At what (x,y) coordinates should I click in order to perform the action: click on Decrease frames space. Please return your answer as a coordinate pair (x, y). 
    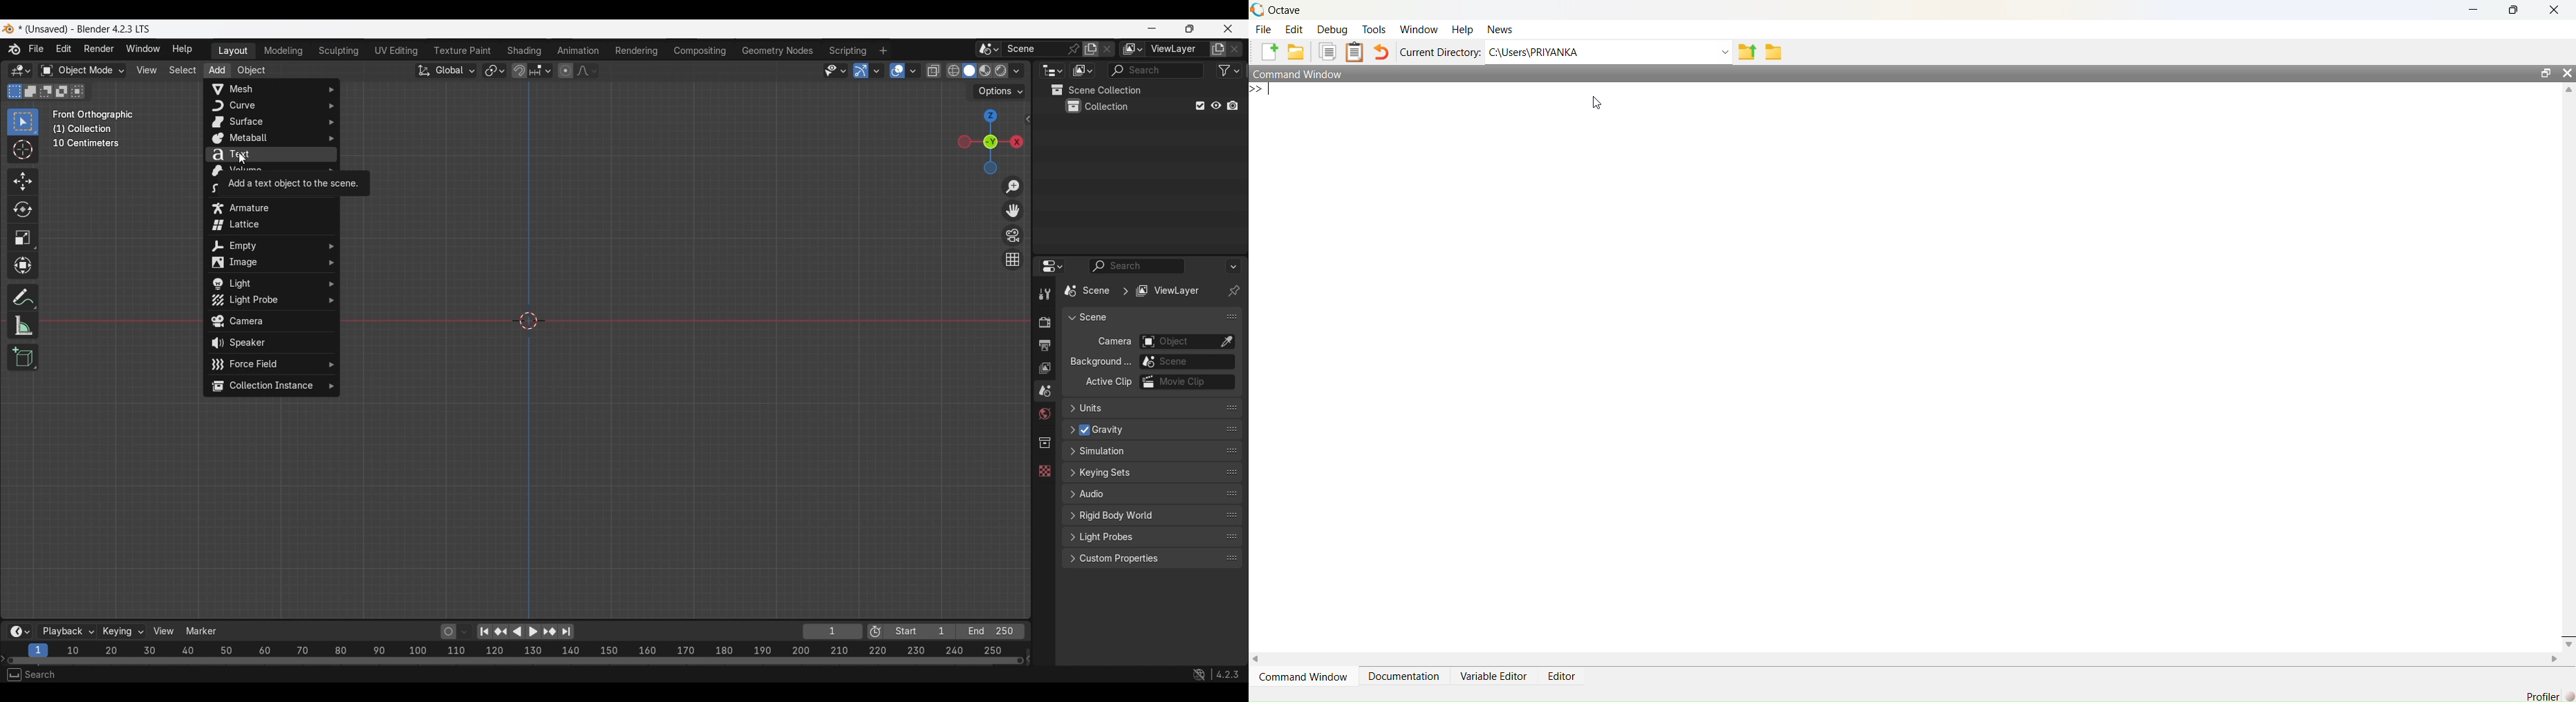
    Looking at the image, I should click on (1029, 658).